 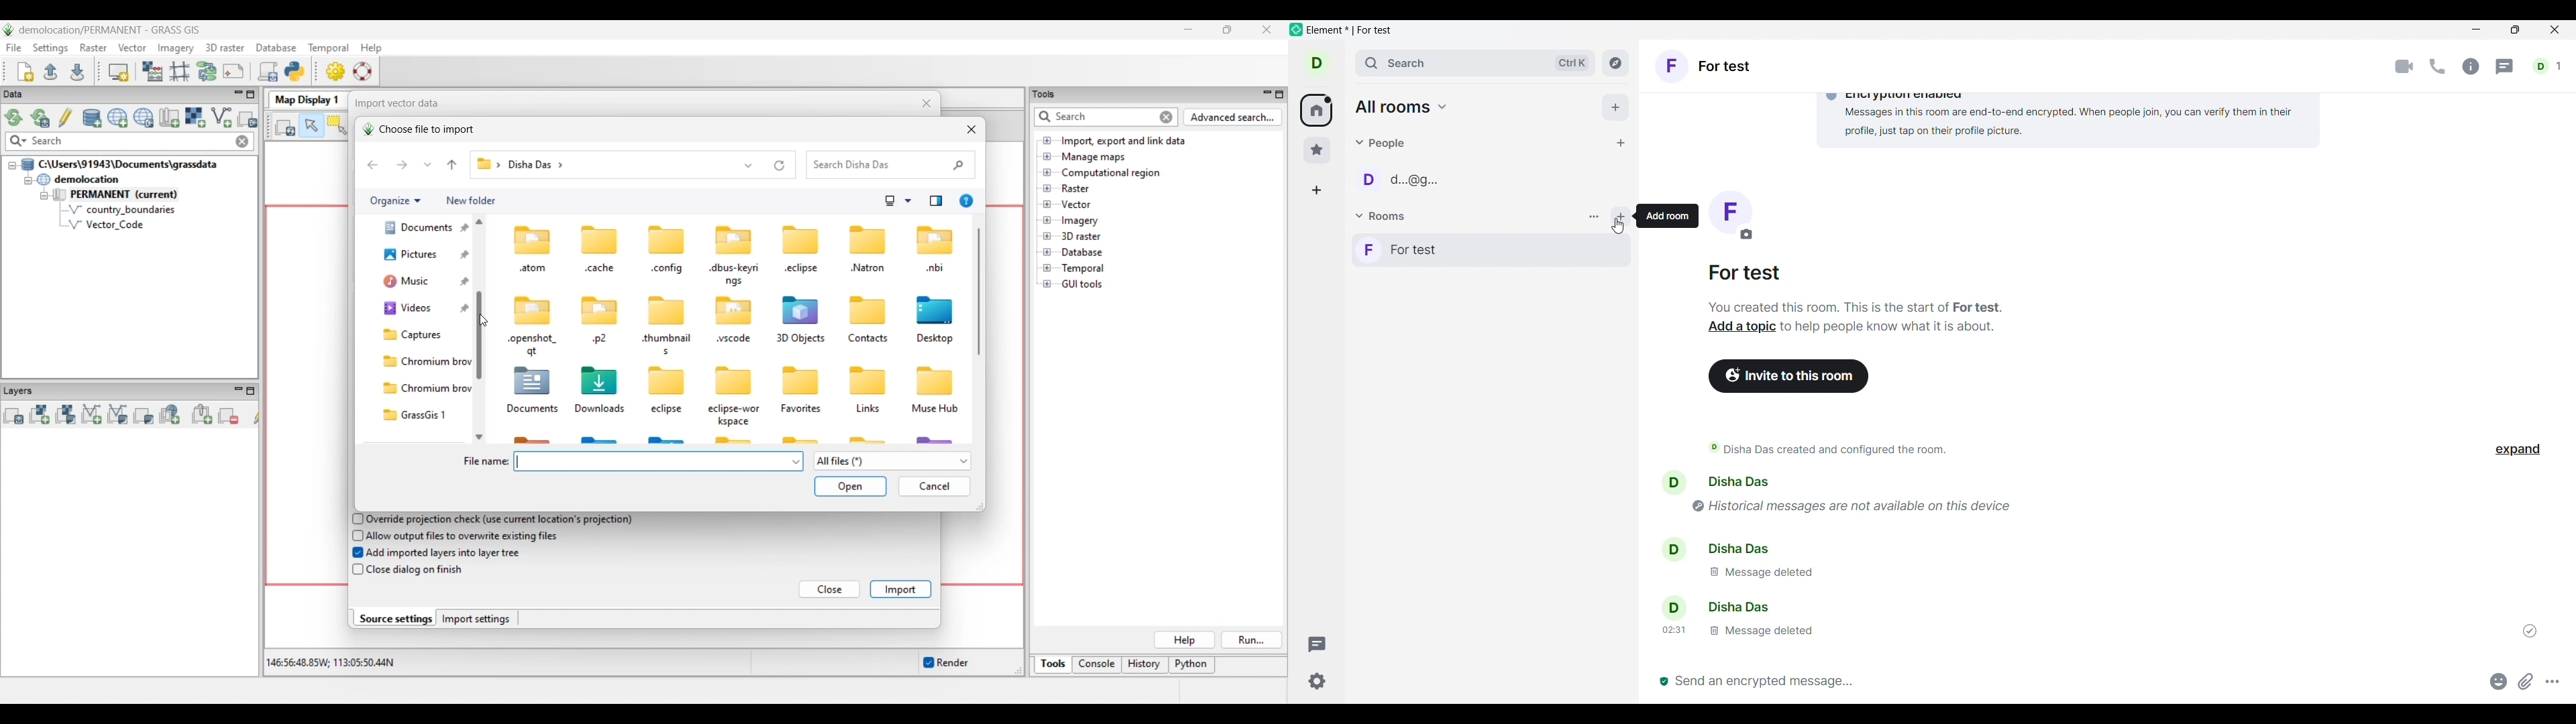 What do you see at coordinates (2066, 681) in the screenshot?
I see `send an encrypted message...` at bounding box center [2066, 681].